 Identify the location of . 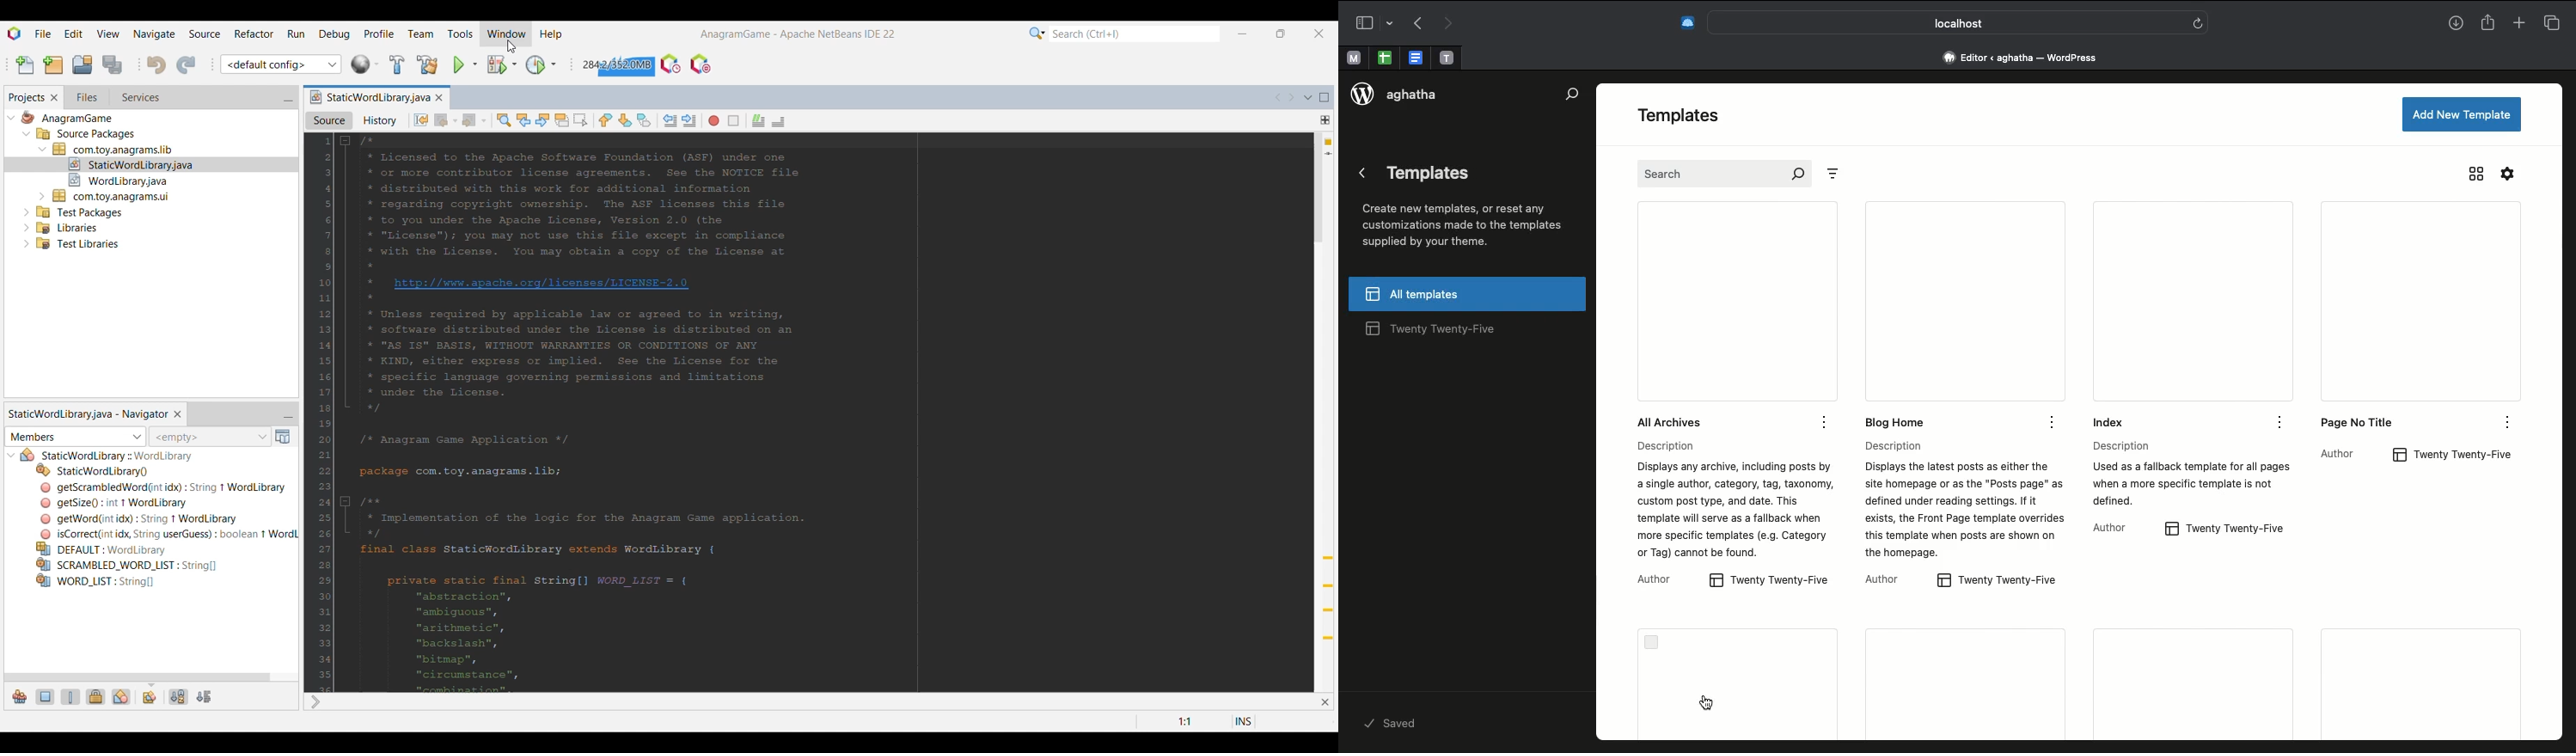
(93, 470).